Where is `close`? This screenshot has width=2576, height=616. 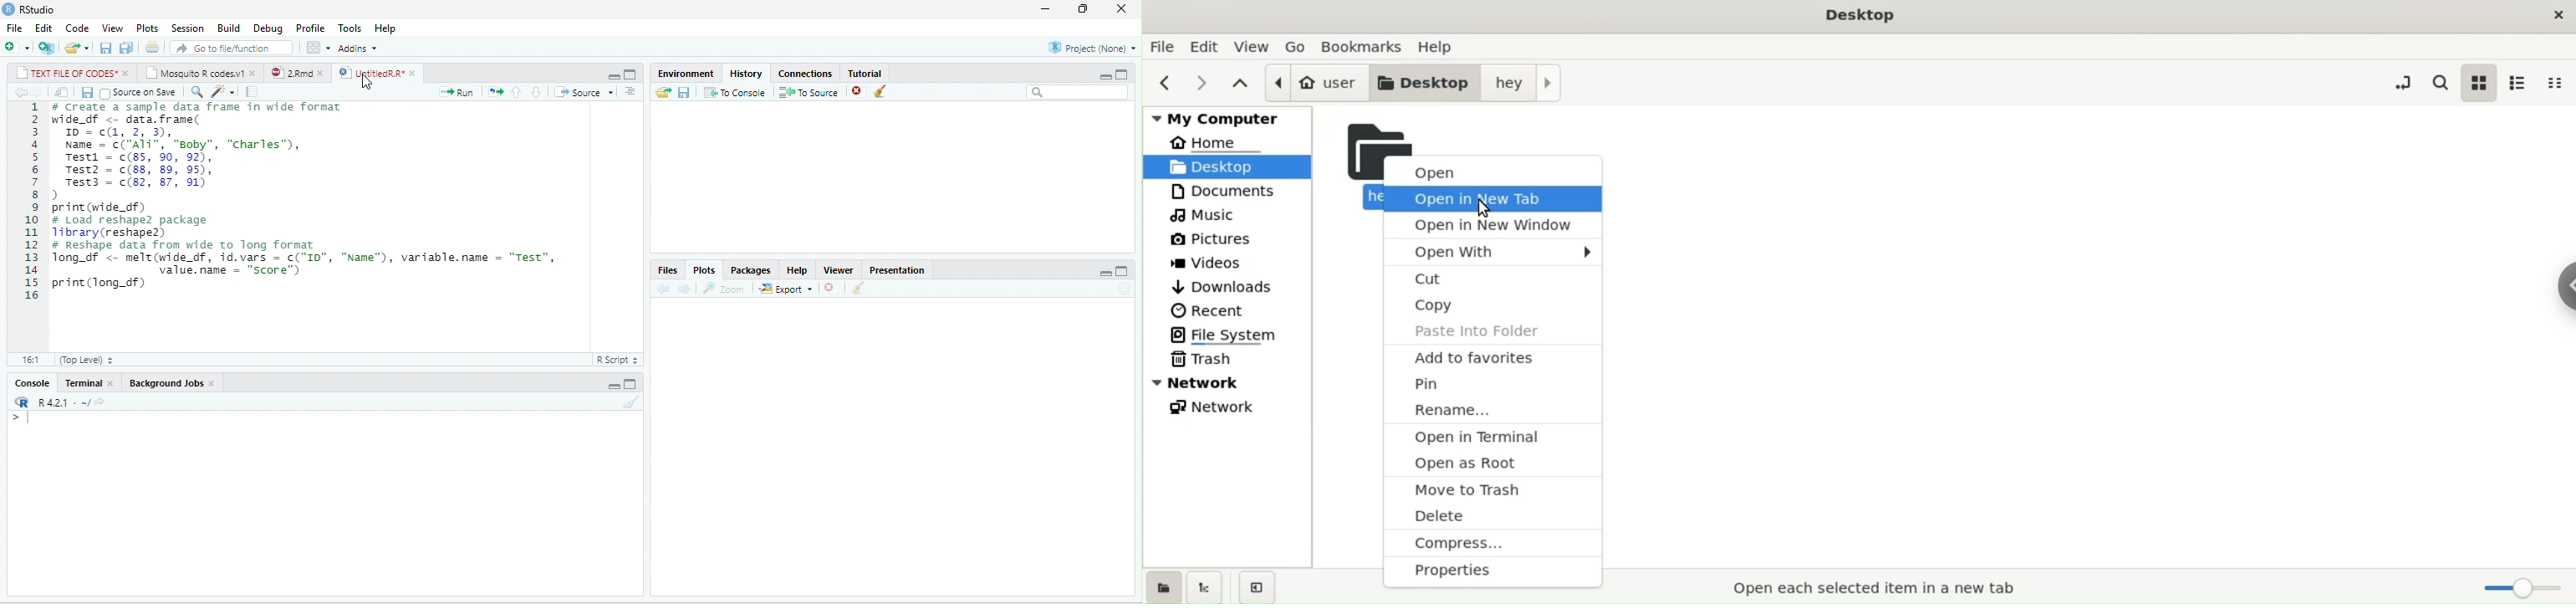 close is located at coordinates (212, 384).